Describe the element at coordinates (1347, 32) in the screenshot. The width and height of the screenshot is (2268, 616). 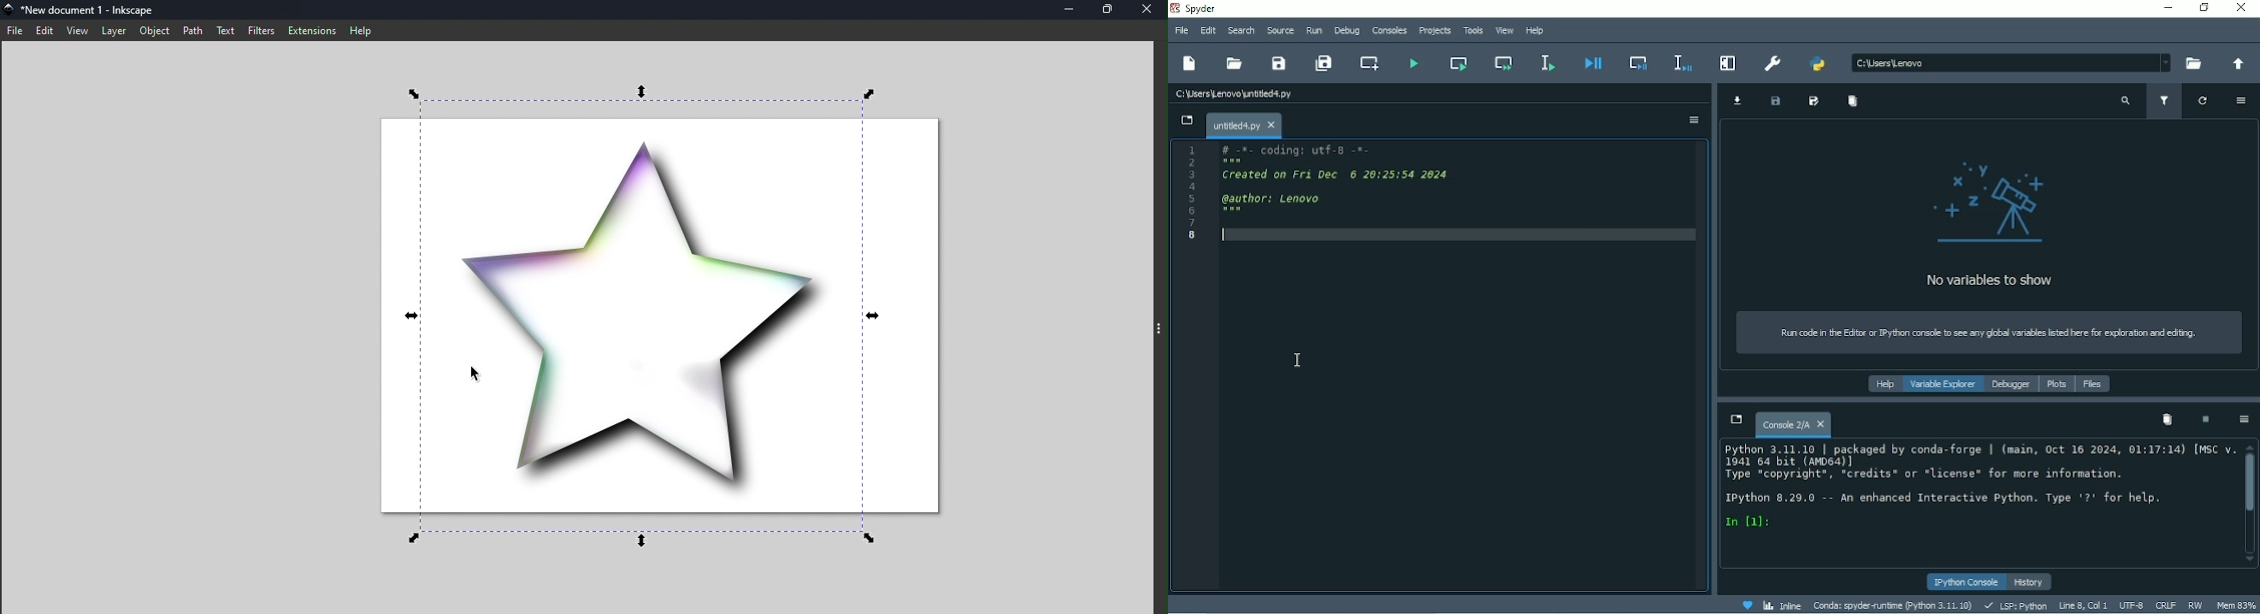
I see `Debug` at that location.